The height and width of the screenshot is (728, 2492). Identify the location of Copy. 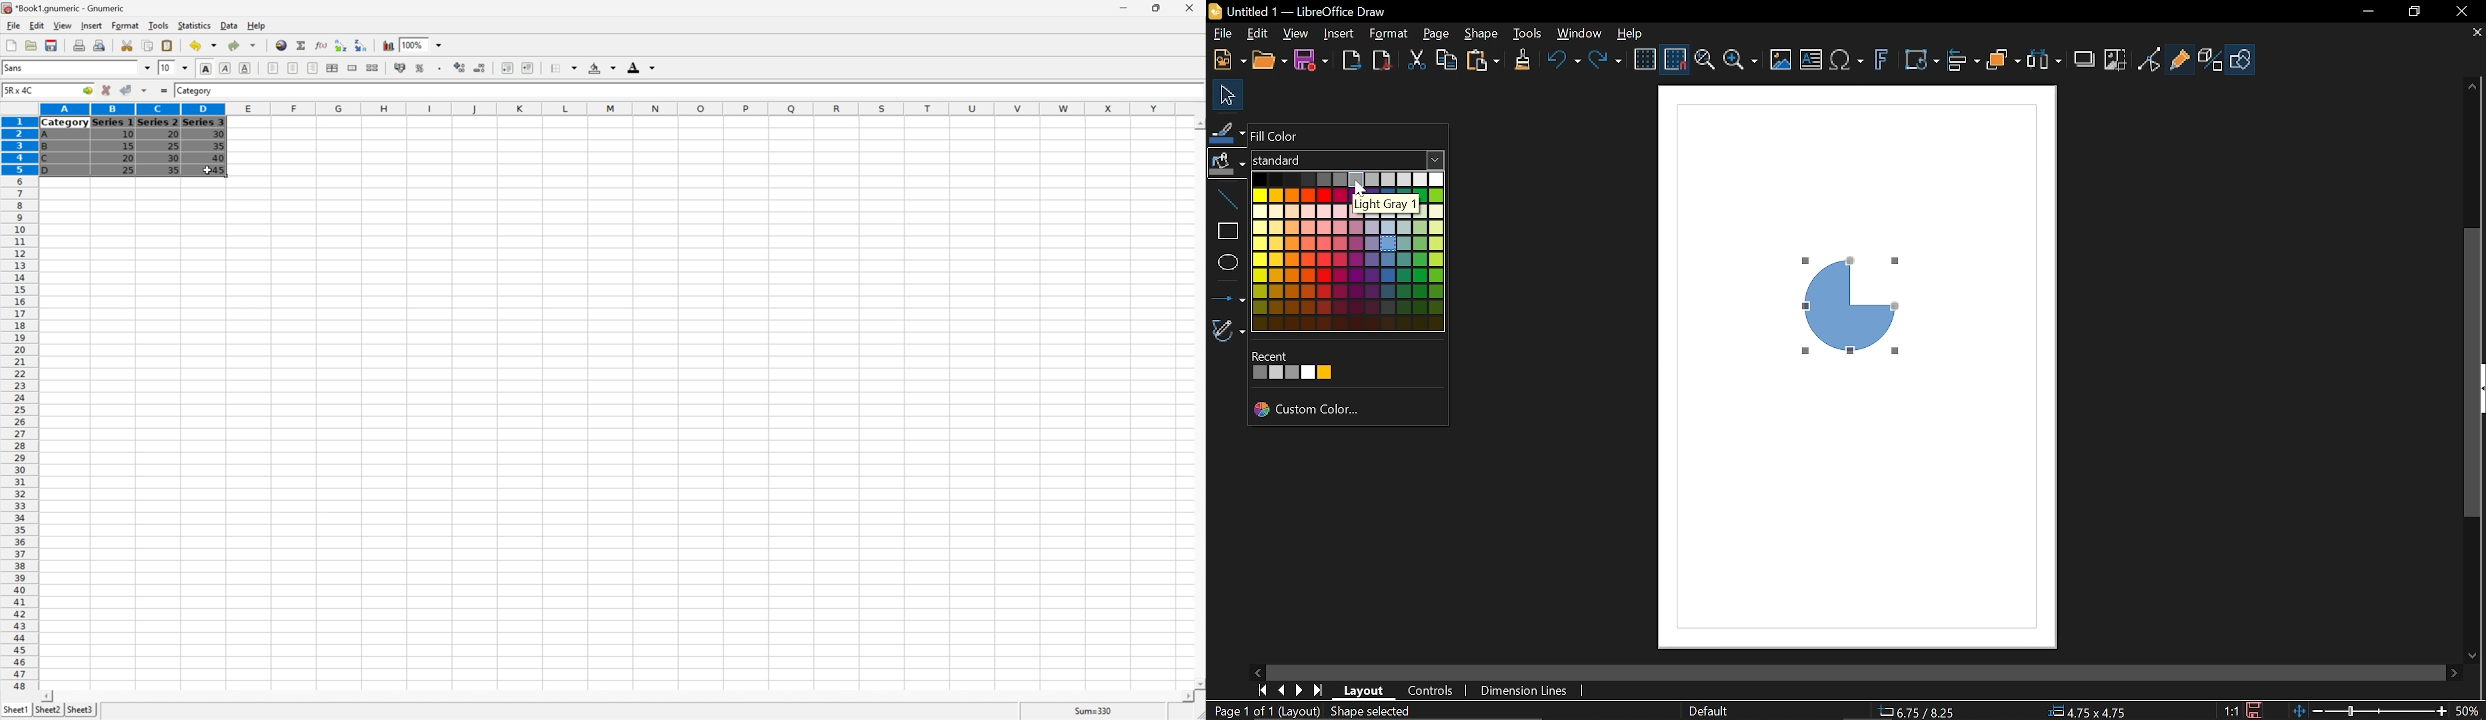
(1447, 61).